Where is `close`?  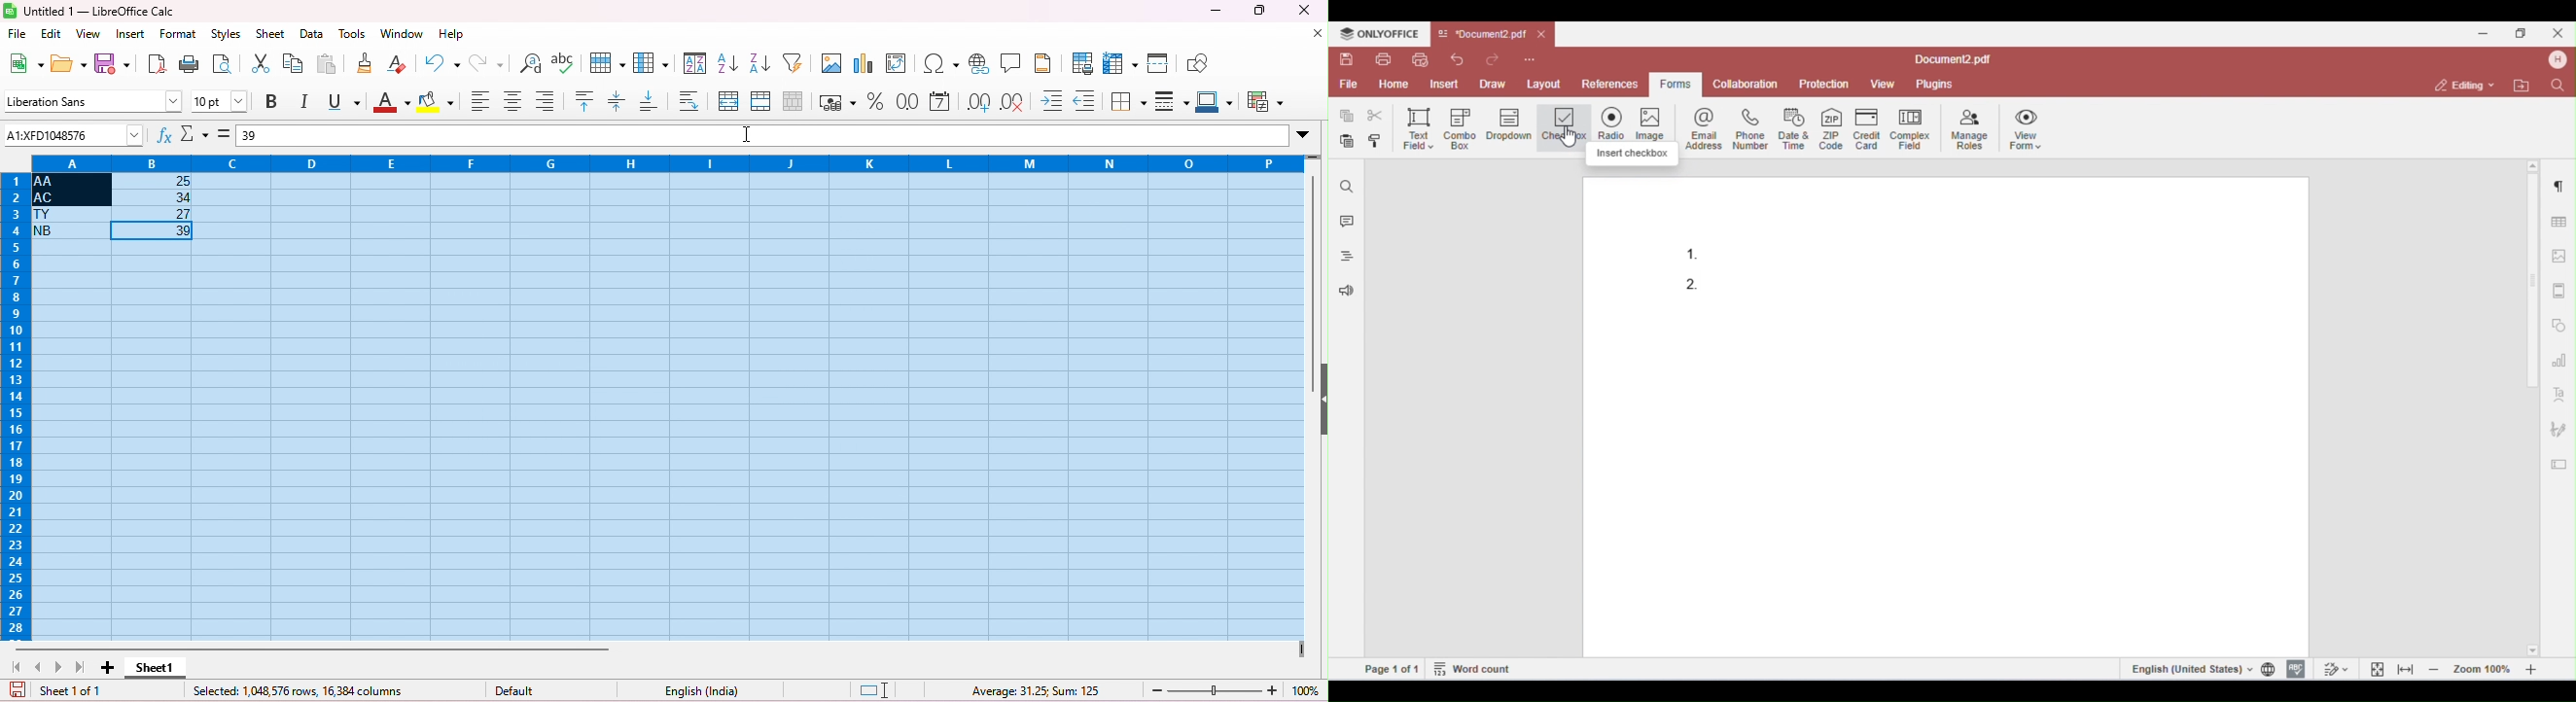 close is located at coordinates (1304, 10).